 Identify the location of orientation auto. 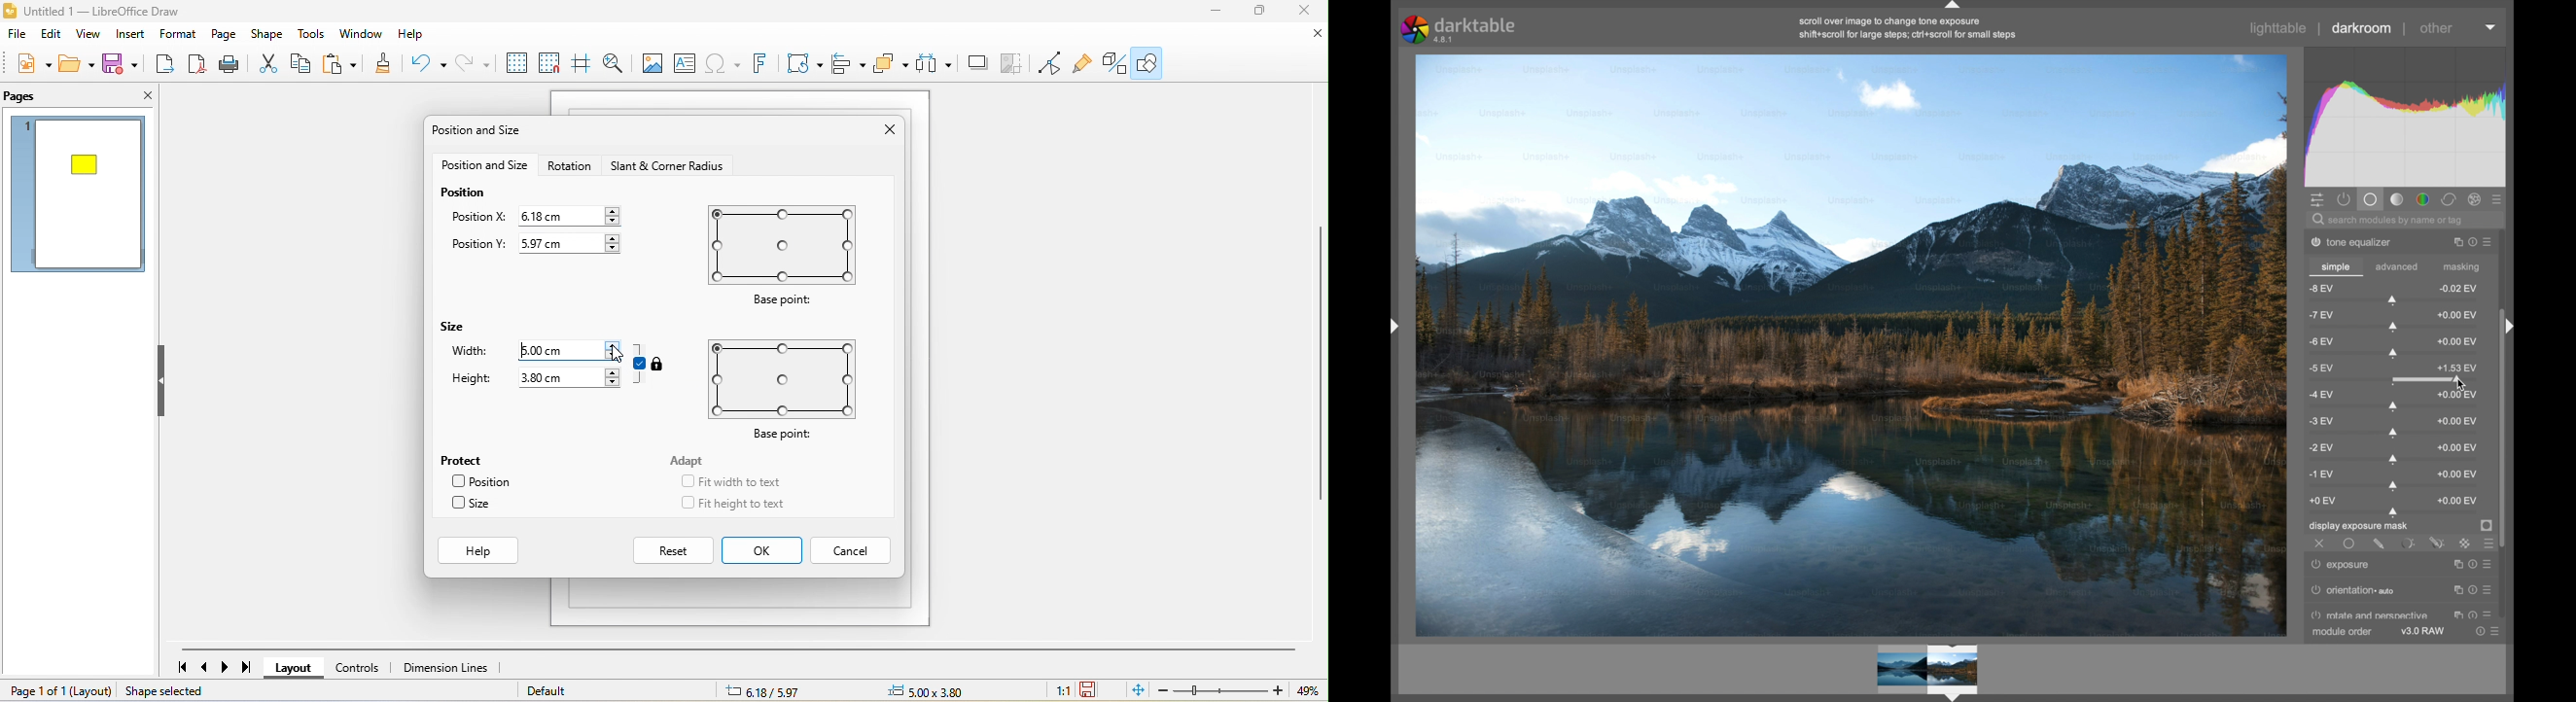
(2359, 592).